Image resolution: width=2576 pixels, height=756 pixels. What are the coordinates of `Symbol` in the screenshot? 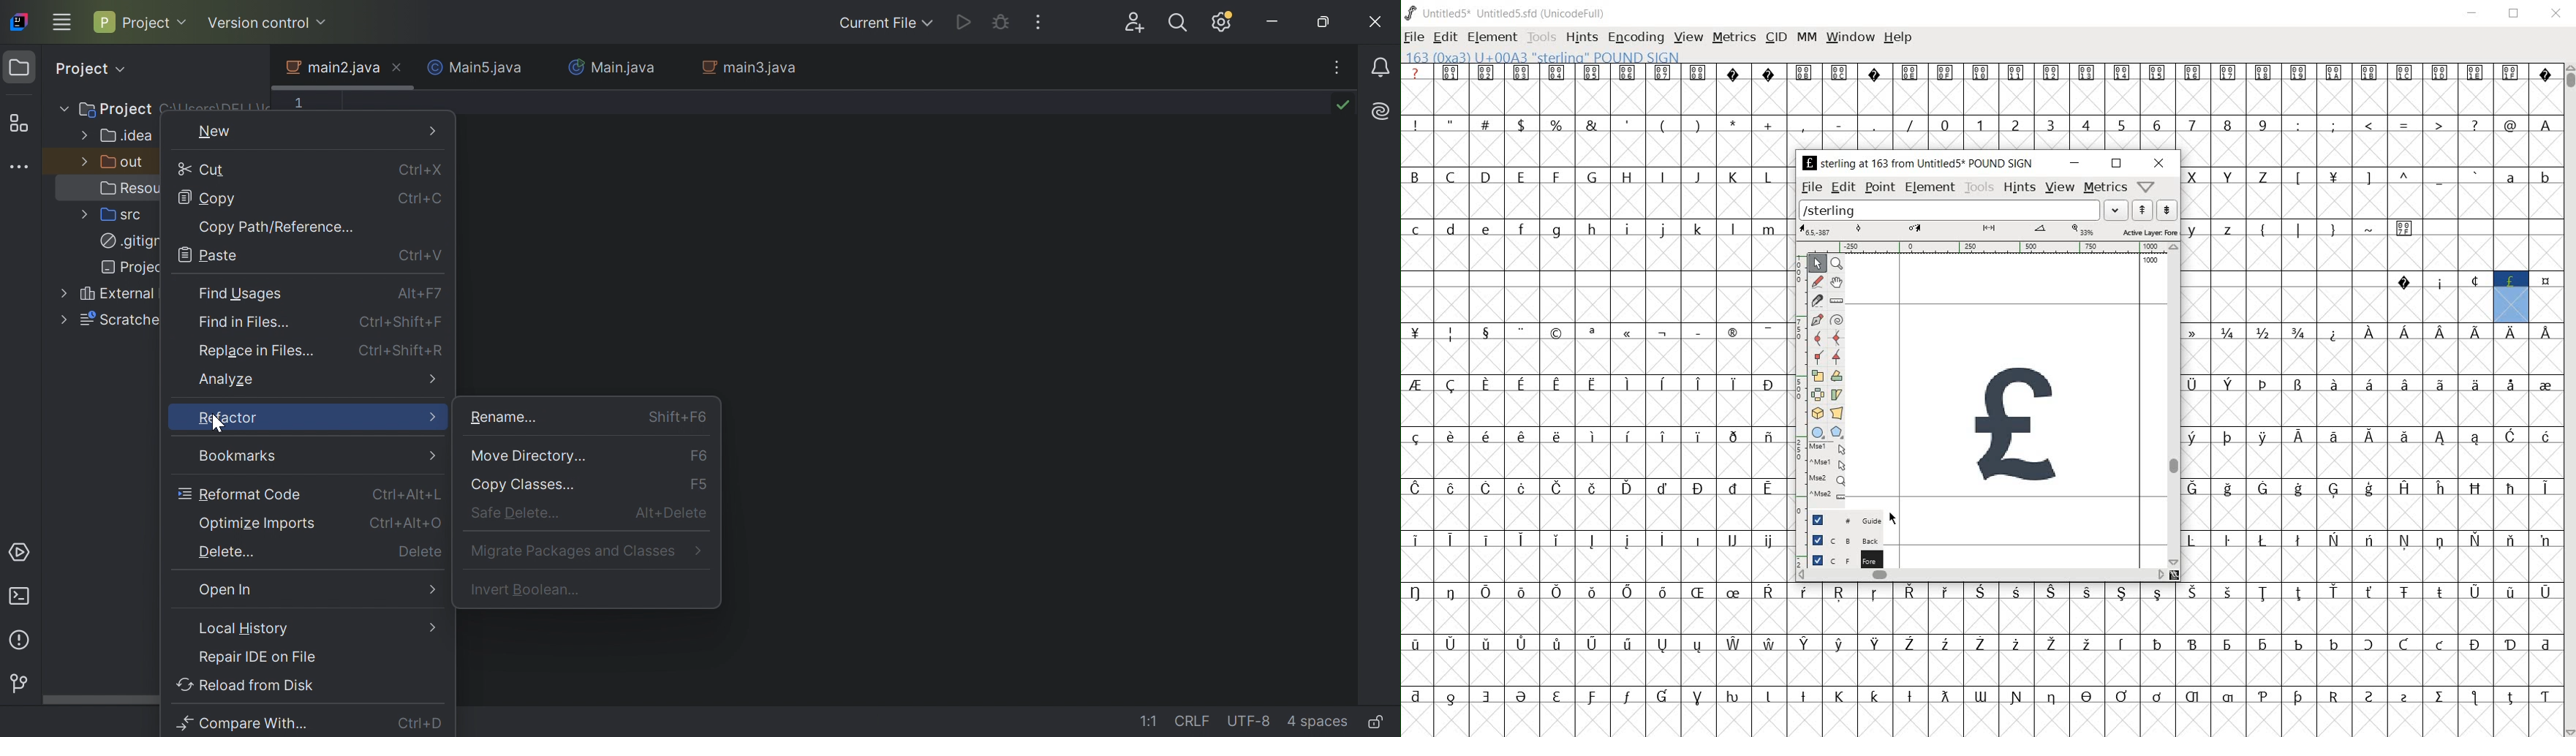 It's located at (1488, 73).